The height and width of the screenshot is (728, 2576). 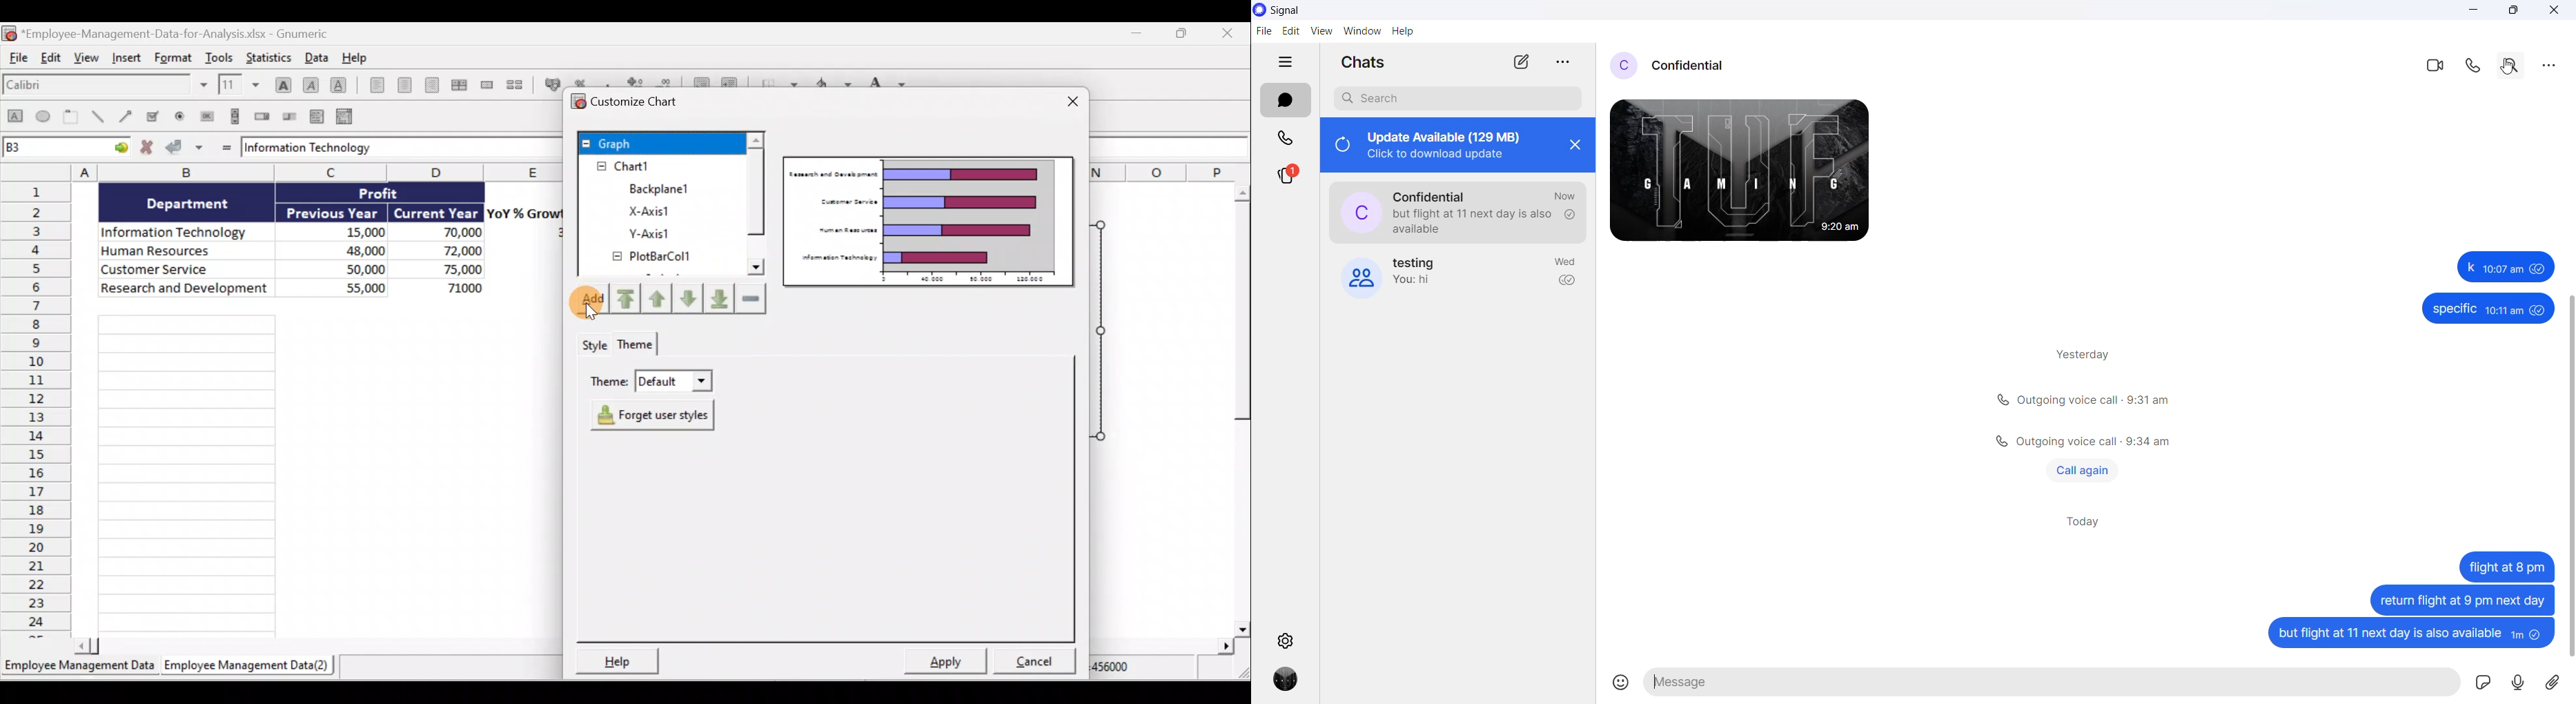 I want to click on update, so click(x=1451, y=144).